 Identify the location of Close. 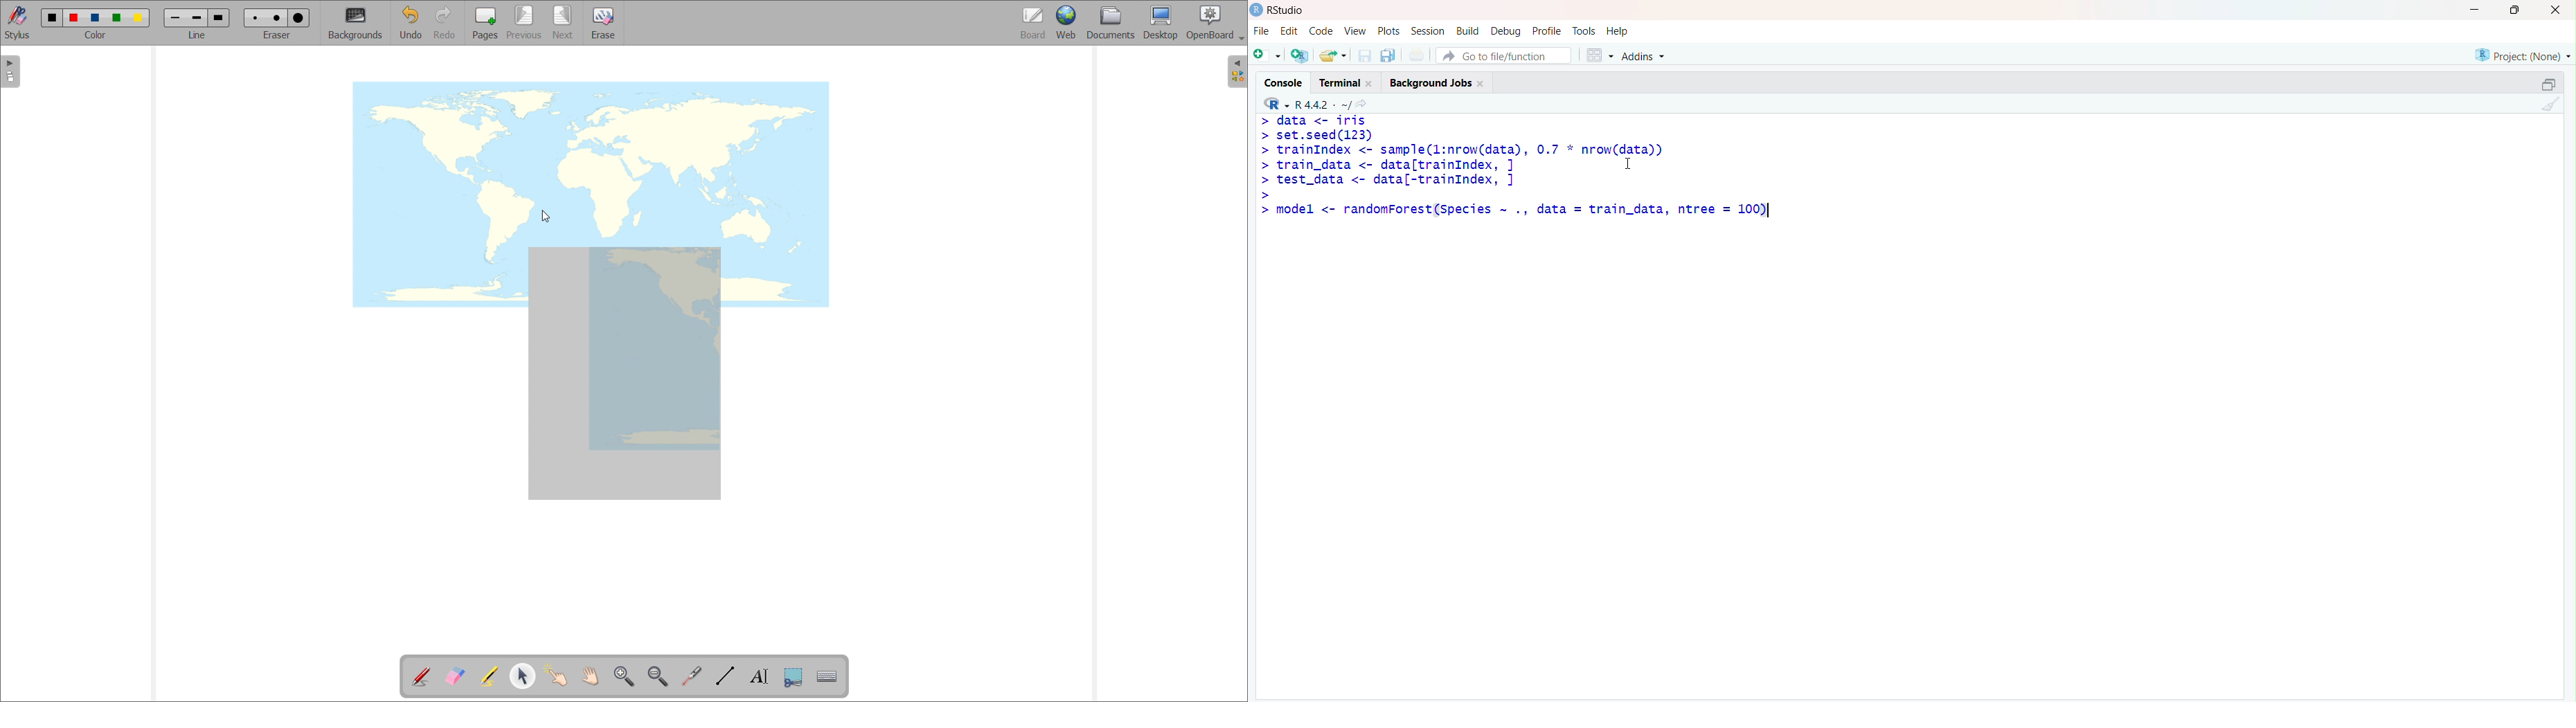
(2556, 11).